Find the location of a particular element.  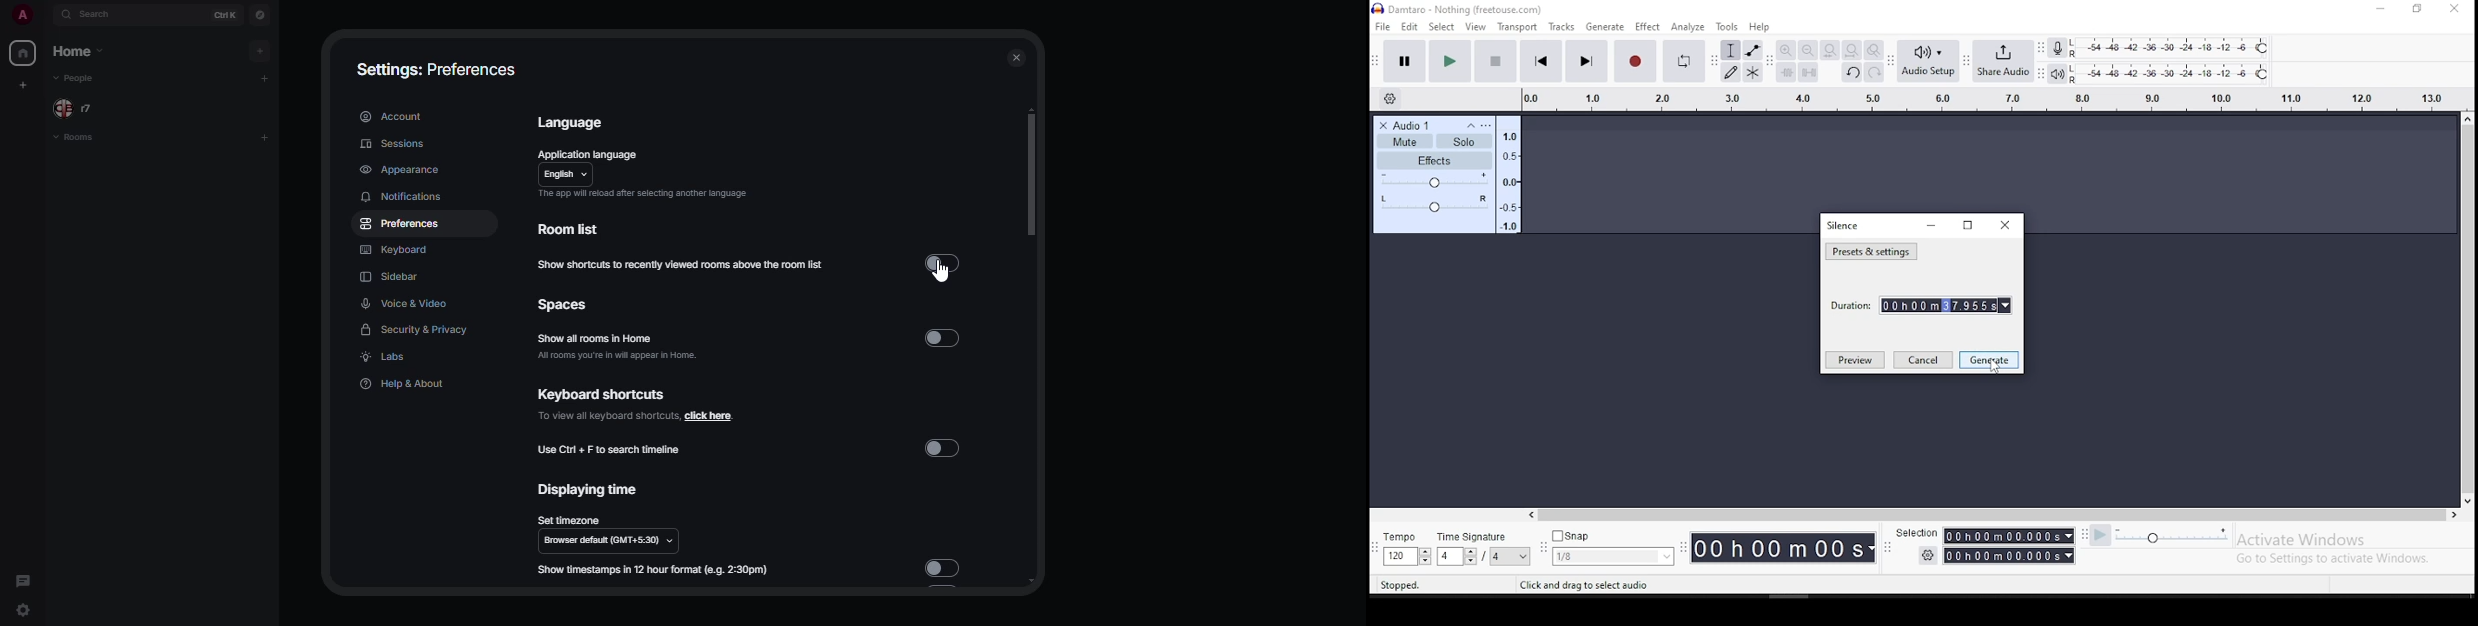

sessions is located at coordinates (393, 144).